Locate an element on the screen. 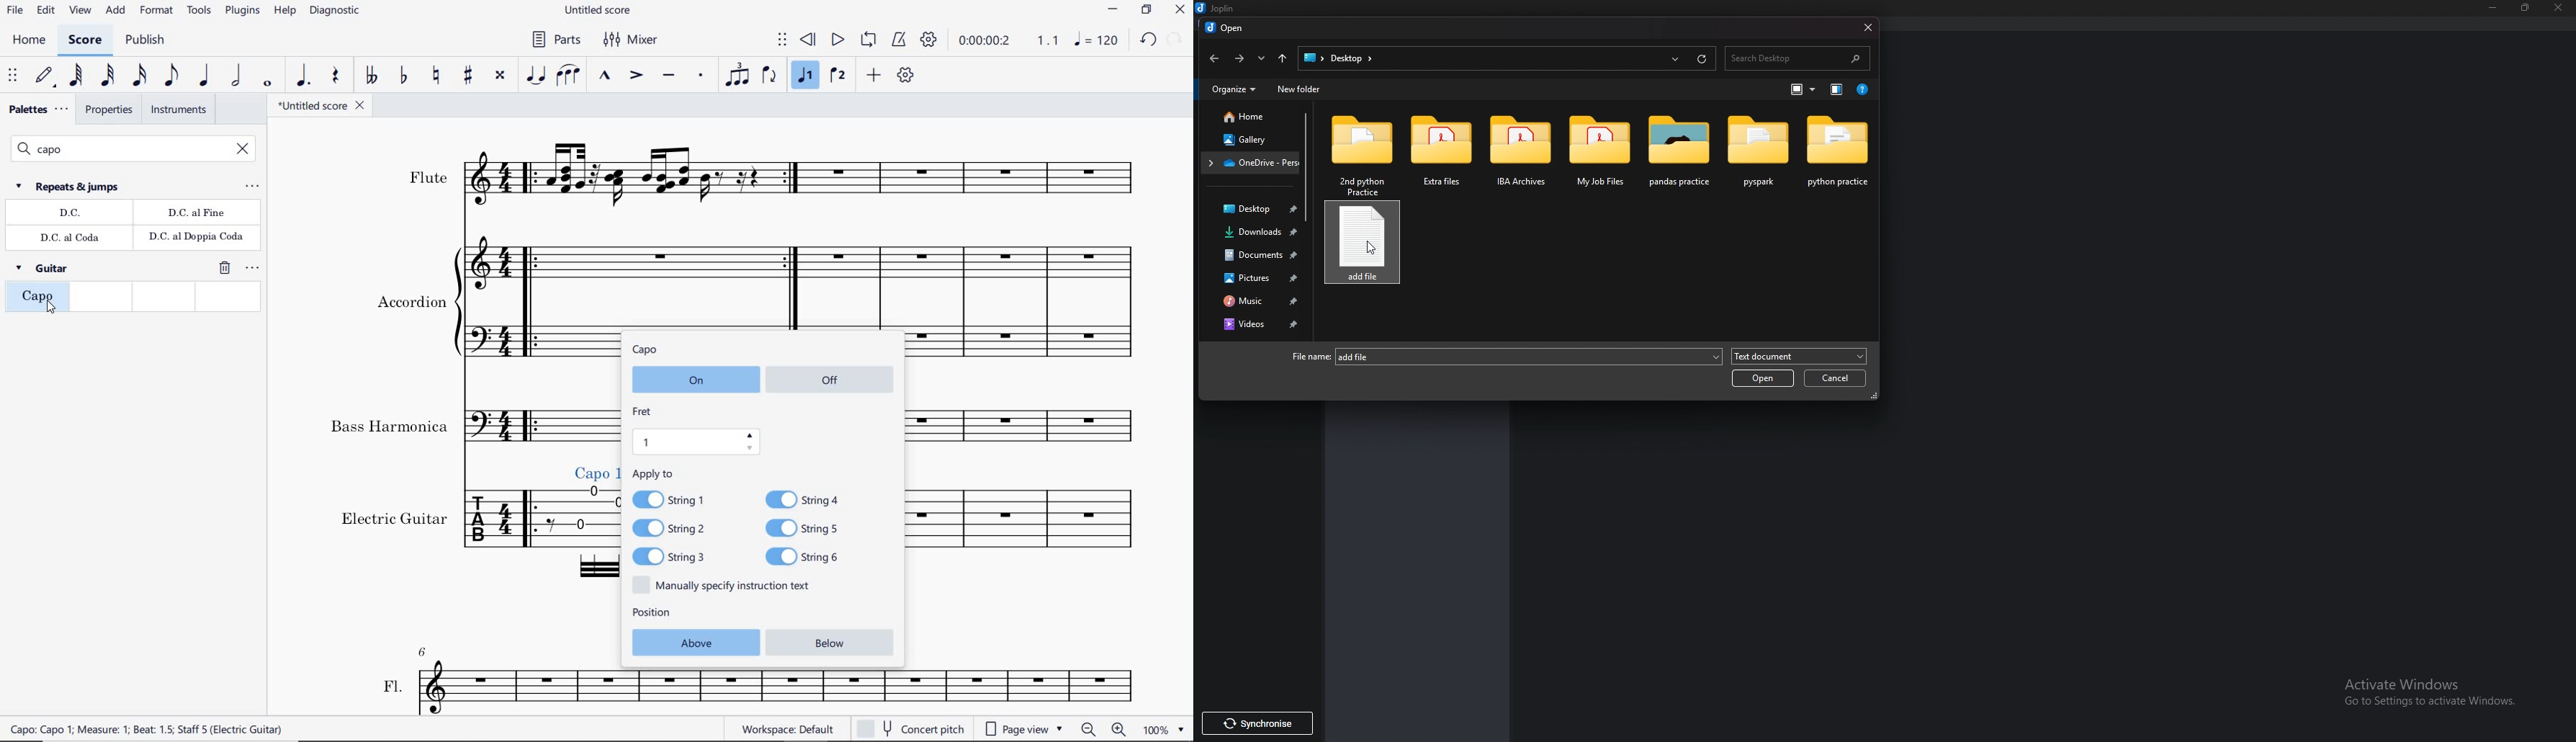 Image resolution: width=2576 pixels, height=756 pixels. flip direction is located at coordinates (770, 75).